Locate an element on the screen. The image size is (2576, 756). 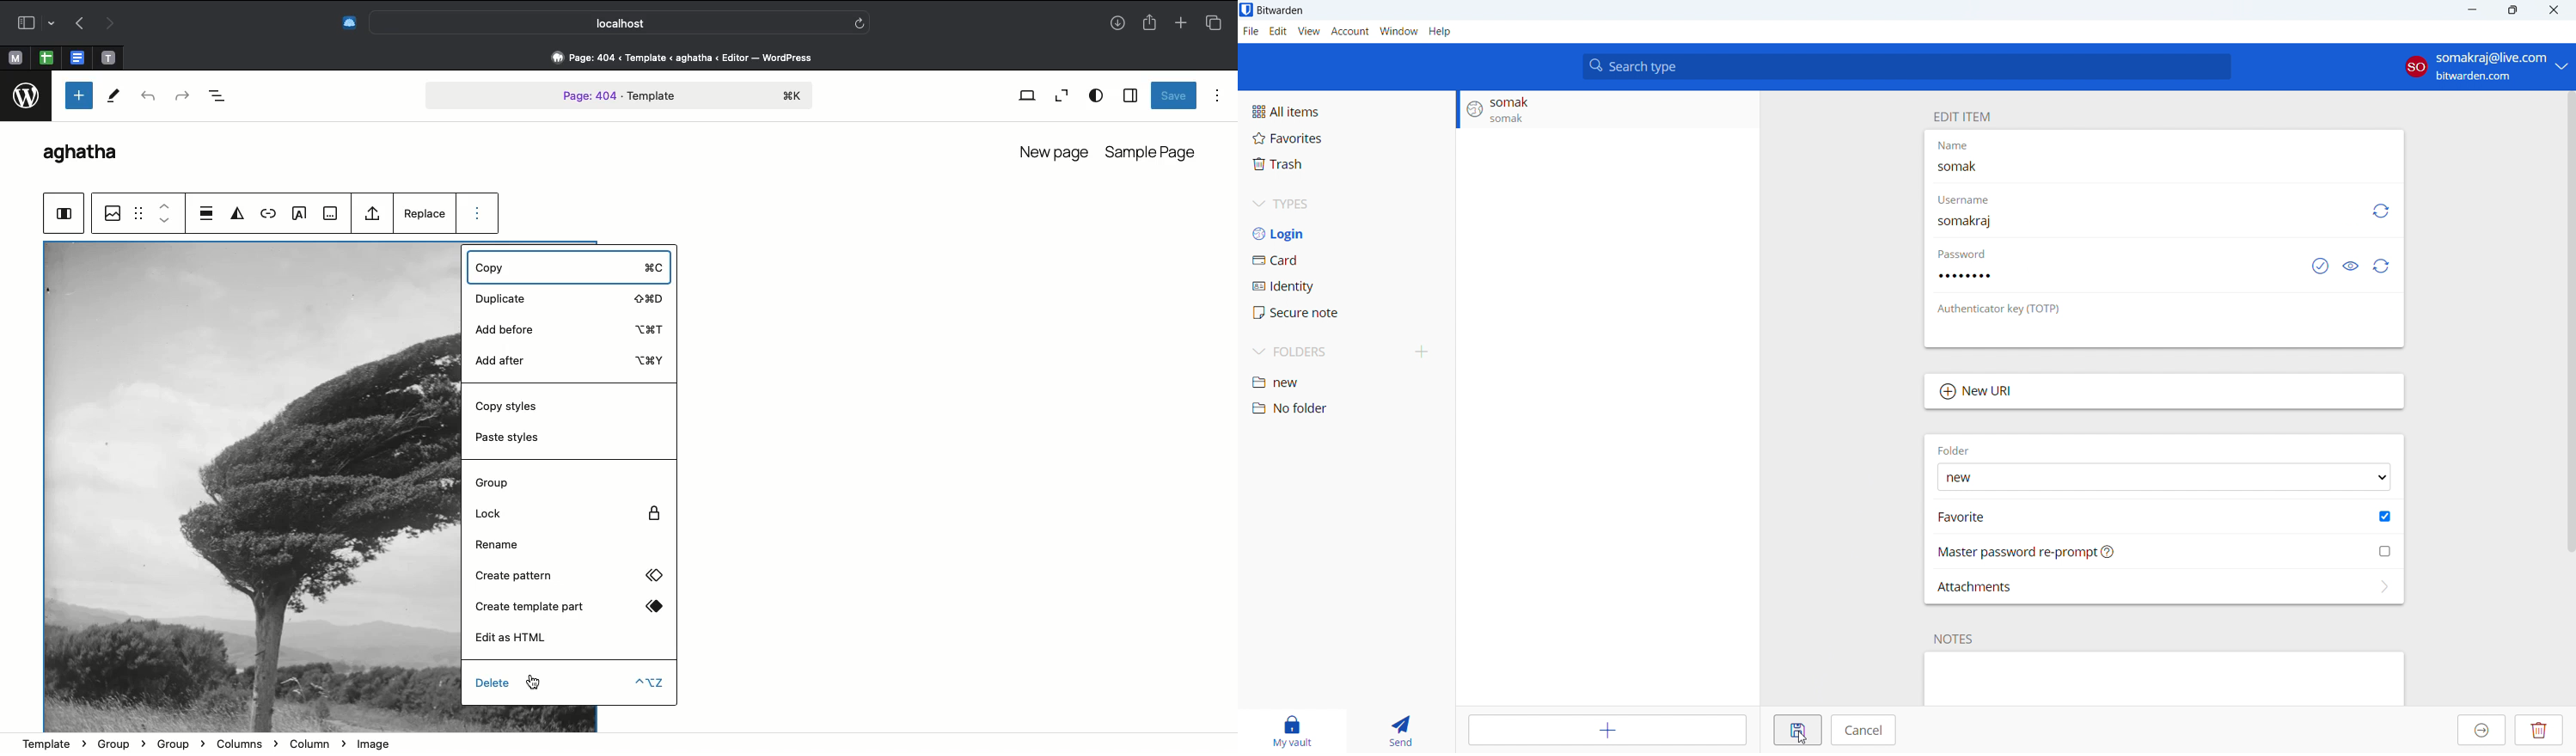
Document overview is located at coordinates (217, 98).